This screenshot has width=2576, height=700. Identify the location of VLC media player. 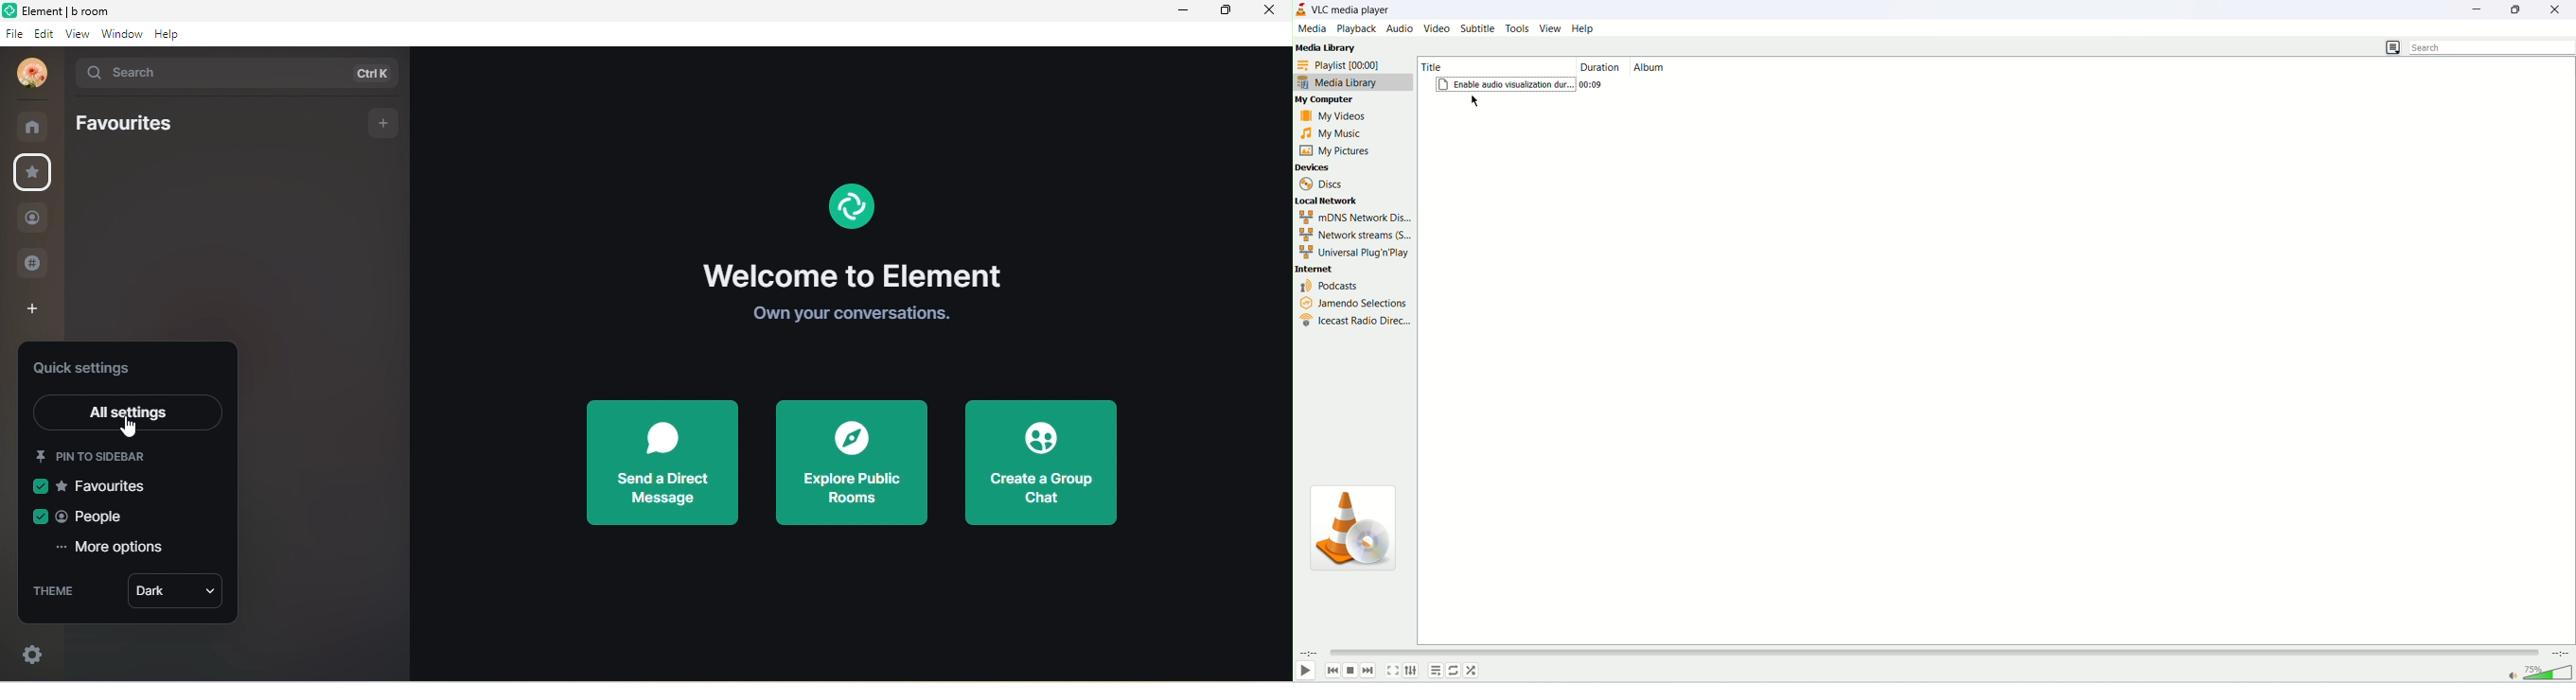
(1354, 9).